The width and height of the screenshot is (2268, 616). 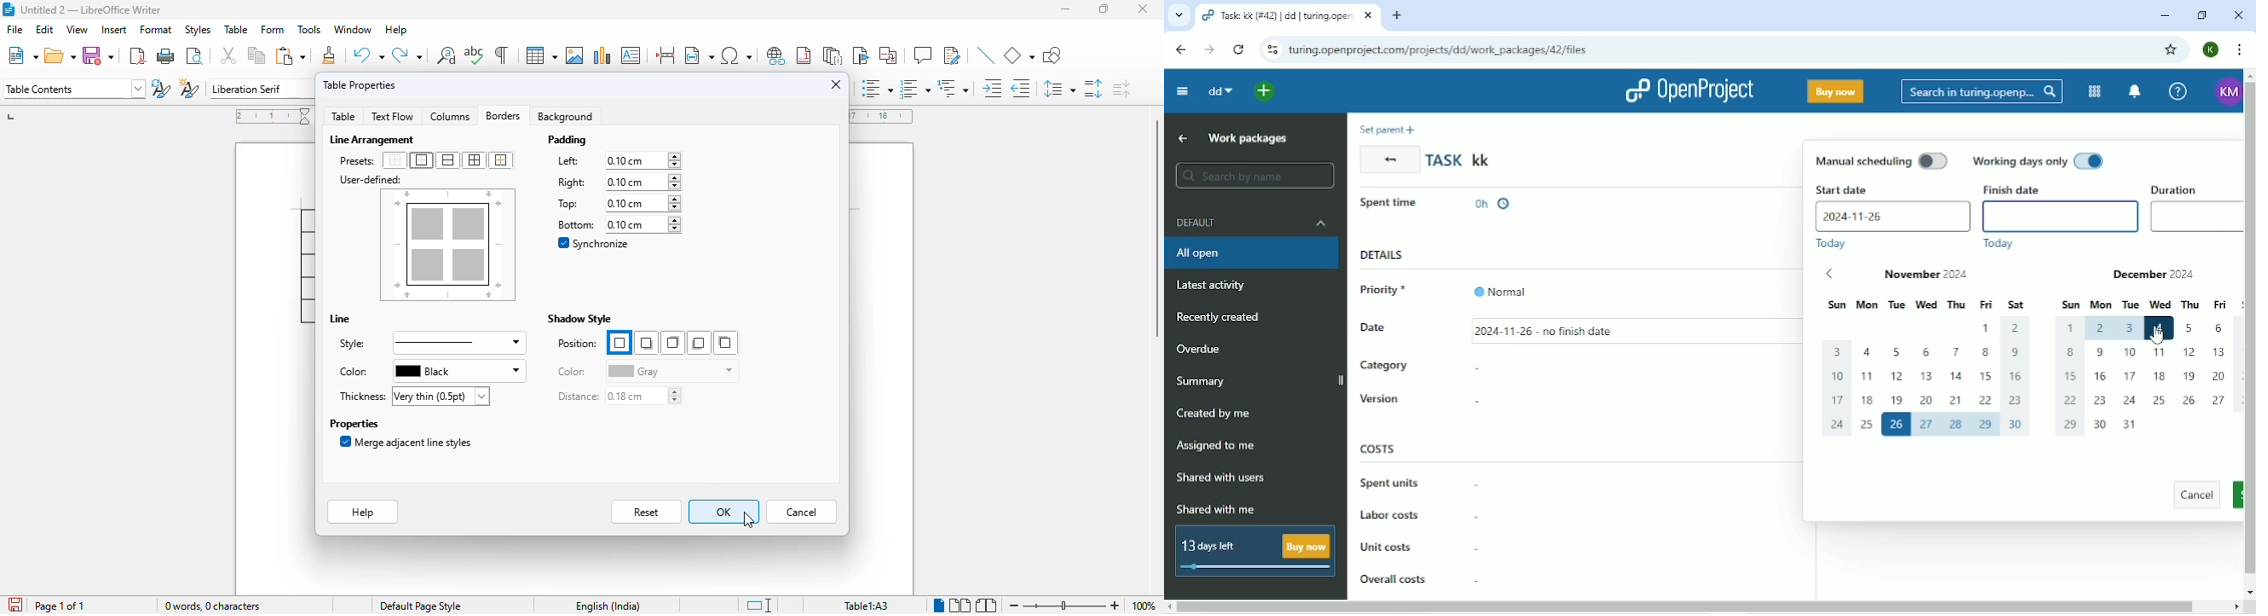 I want to click on decrease paragraph spacing, so click(x=1122, y=89).